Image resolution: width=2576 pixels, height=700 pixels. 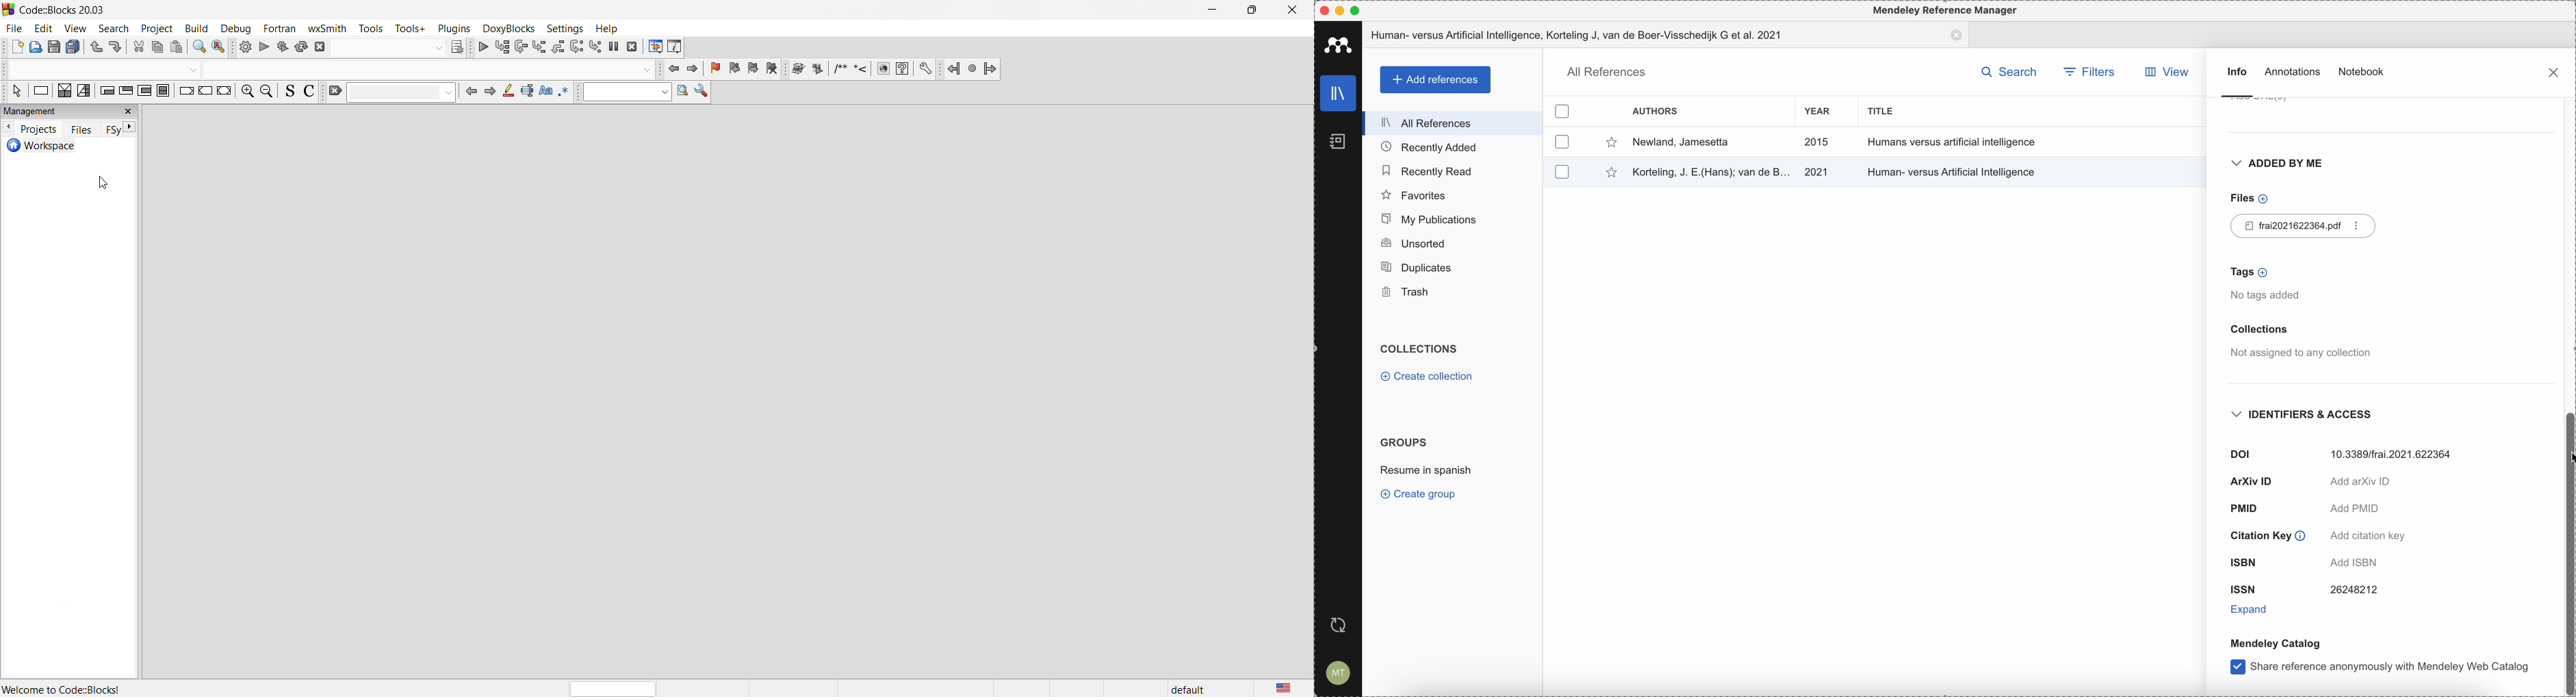 I want to click on debugging window, so click(x=654, y=45).